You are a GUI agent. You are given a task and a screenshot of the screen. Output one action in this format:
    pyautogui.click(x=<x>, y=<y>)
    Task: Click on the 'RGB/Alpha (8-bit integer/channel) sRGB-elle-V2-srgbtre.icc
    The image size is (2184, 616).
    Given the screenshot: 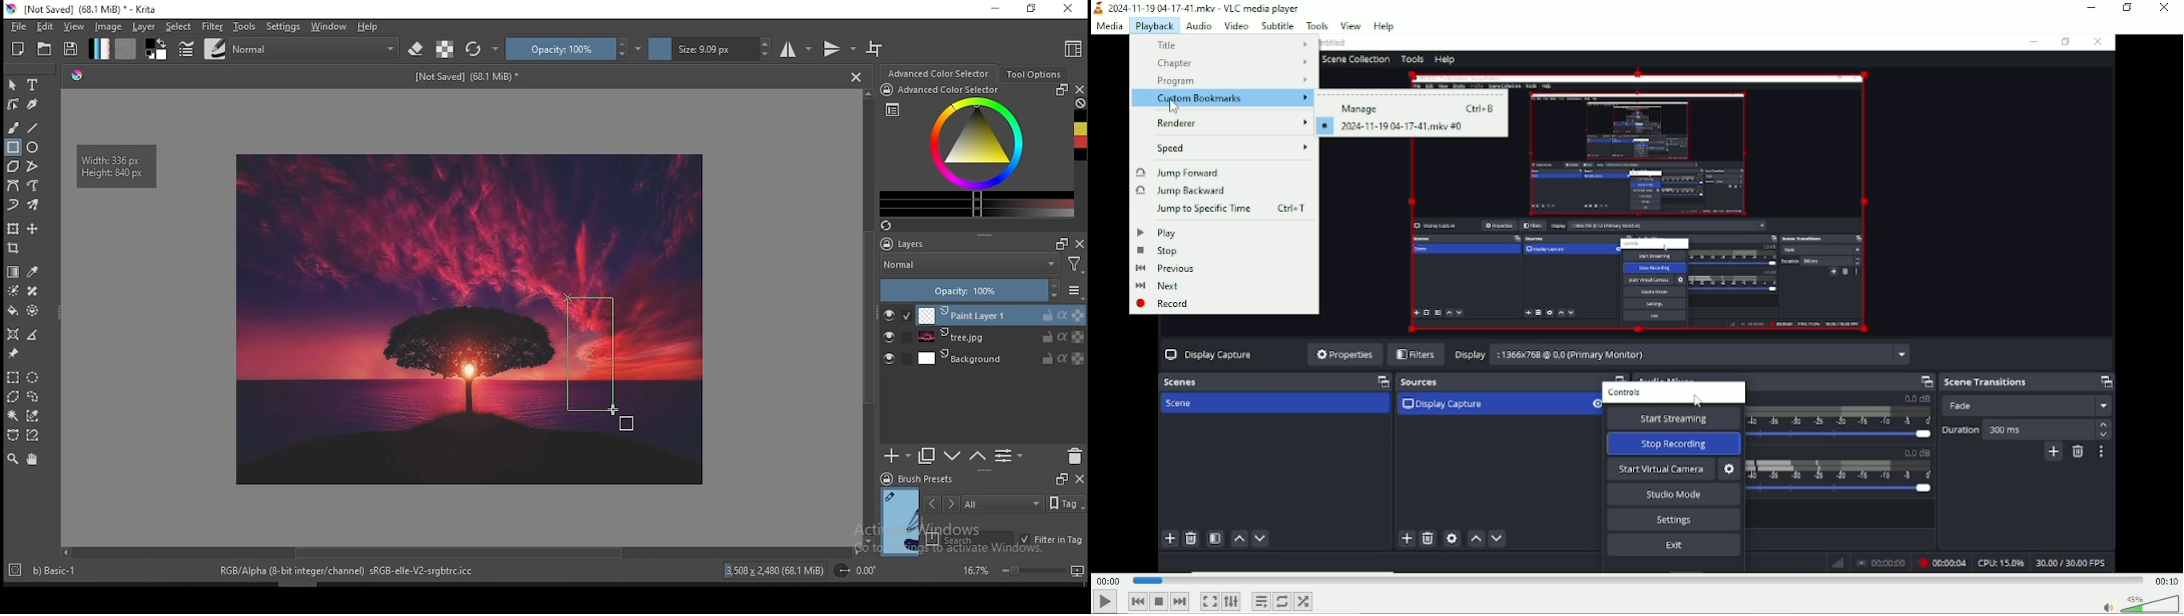 What is the action you would take?
    pyautogui.click(x=348, y=571)
    